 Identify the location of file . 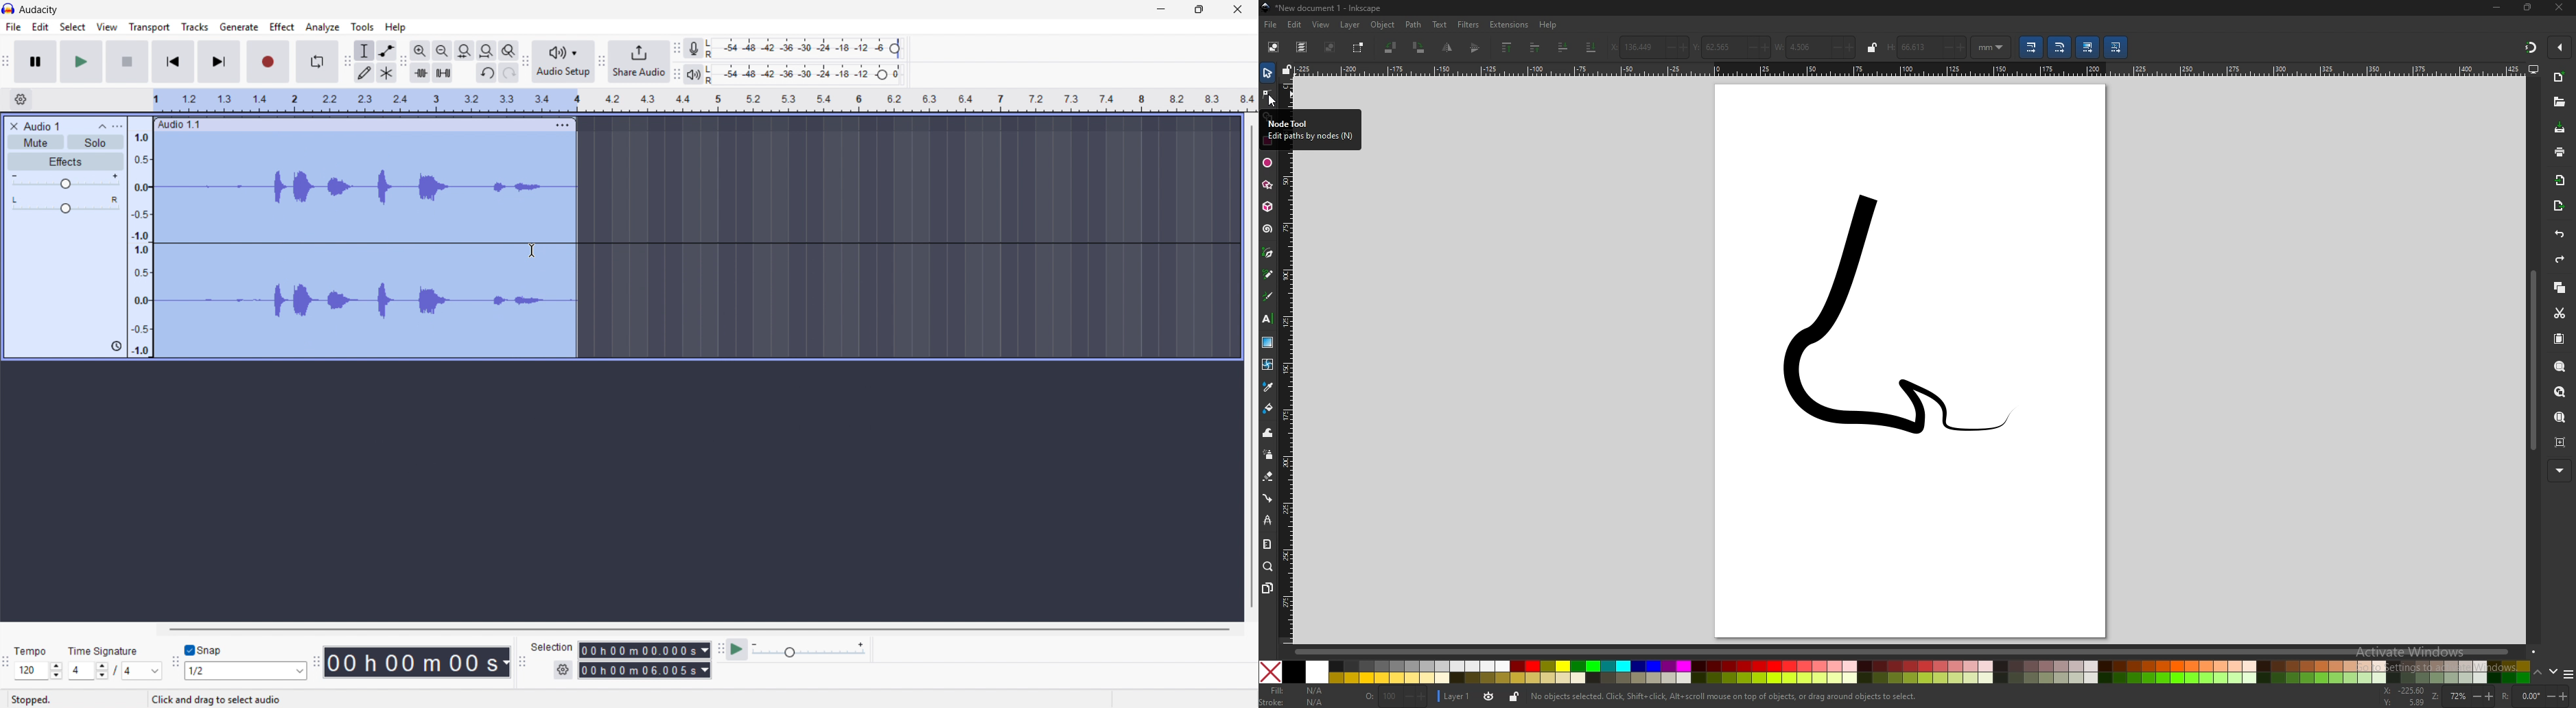
(12, 27).